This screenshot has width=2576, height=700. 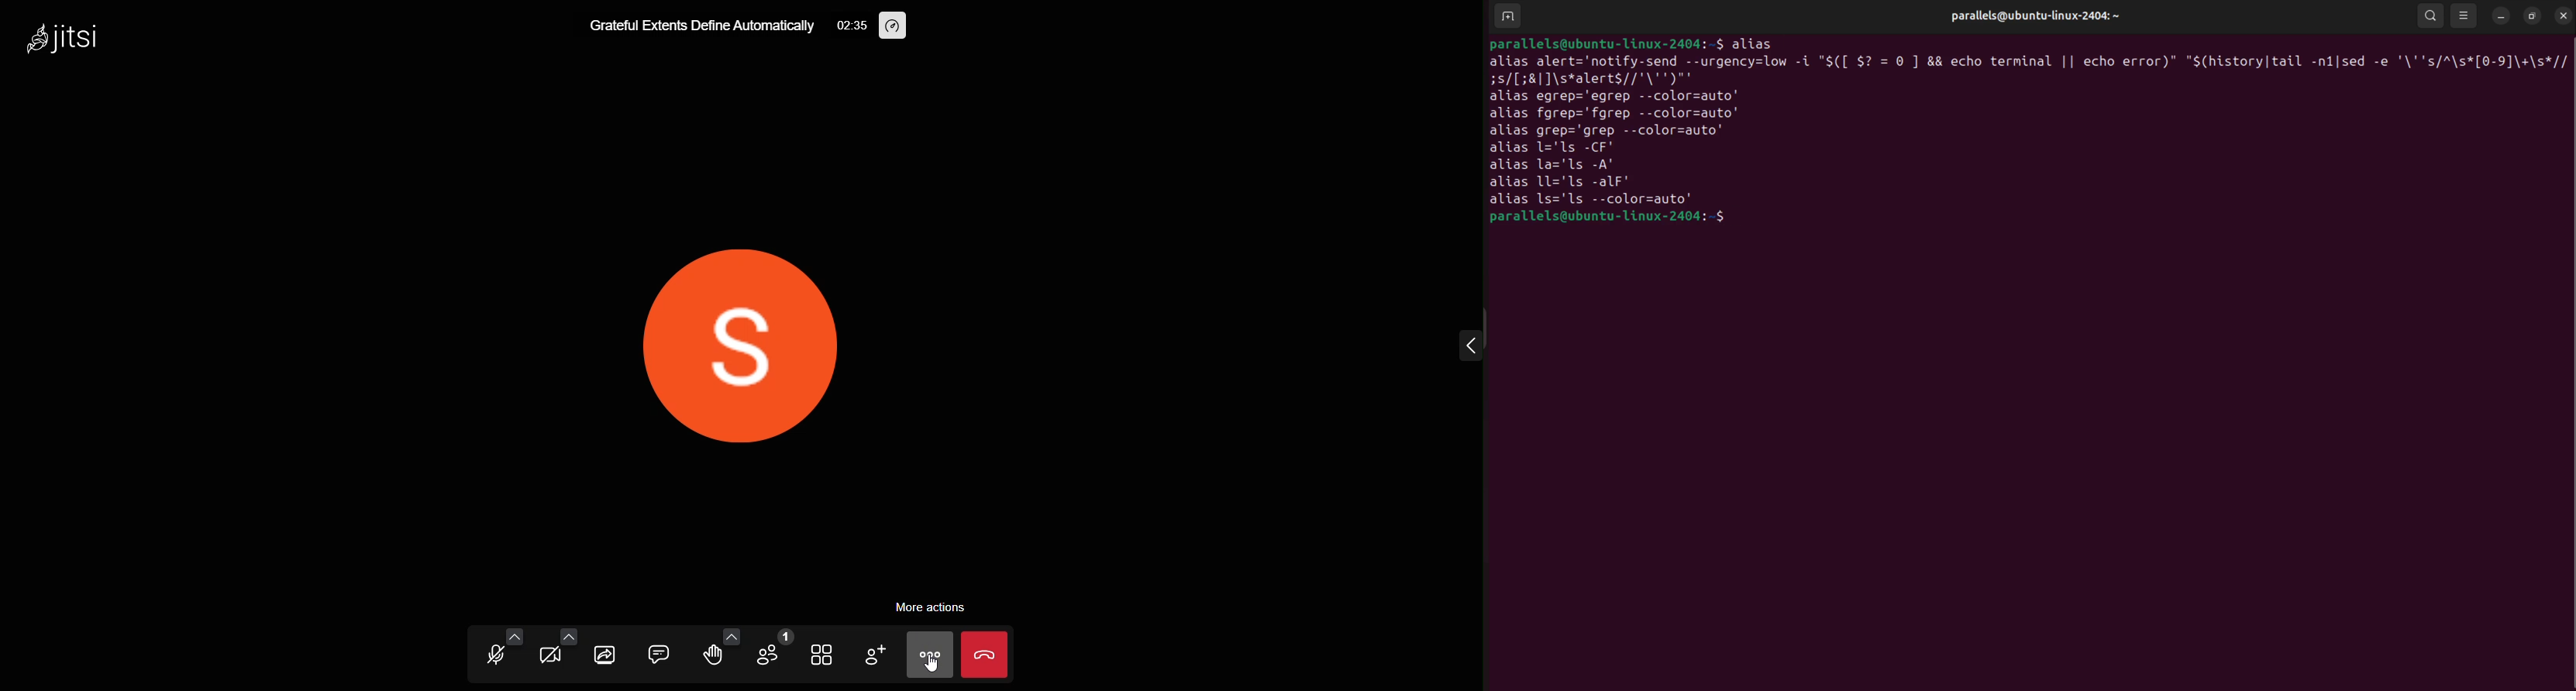 I want to click on performance setting, so click(x=897, y=26).